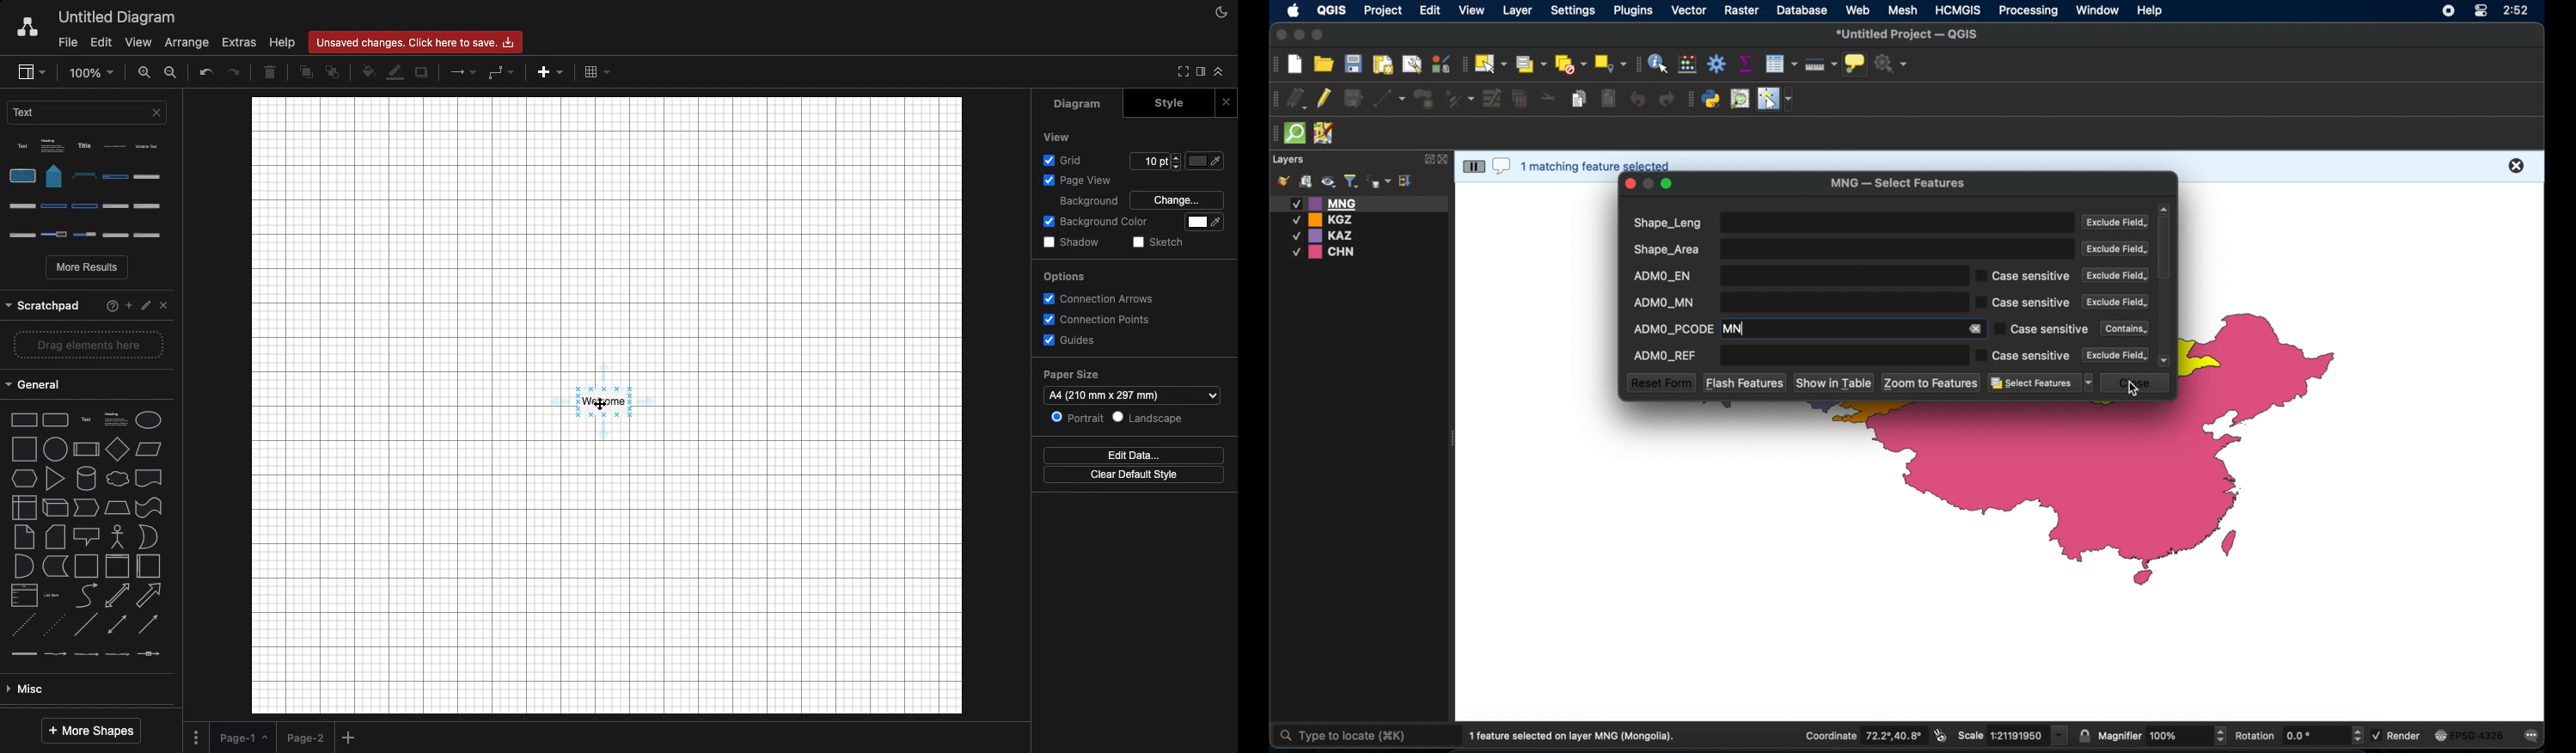 The width and height of the screenshot is (2576, 756). I want to click on open layout manager, so click(1411, 63).